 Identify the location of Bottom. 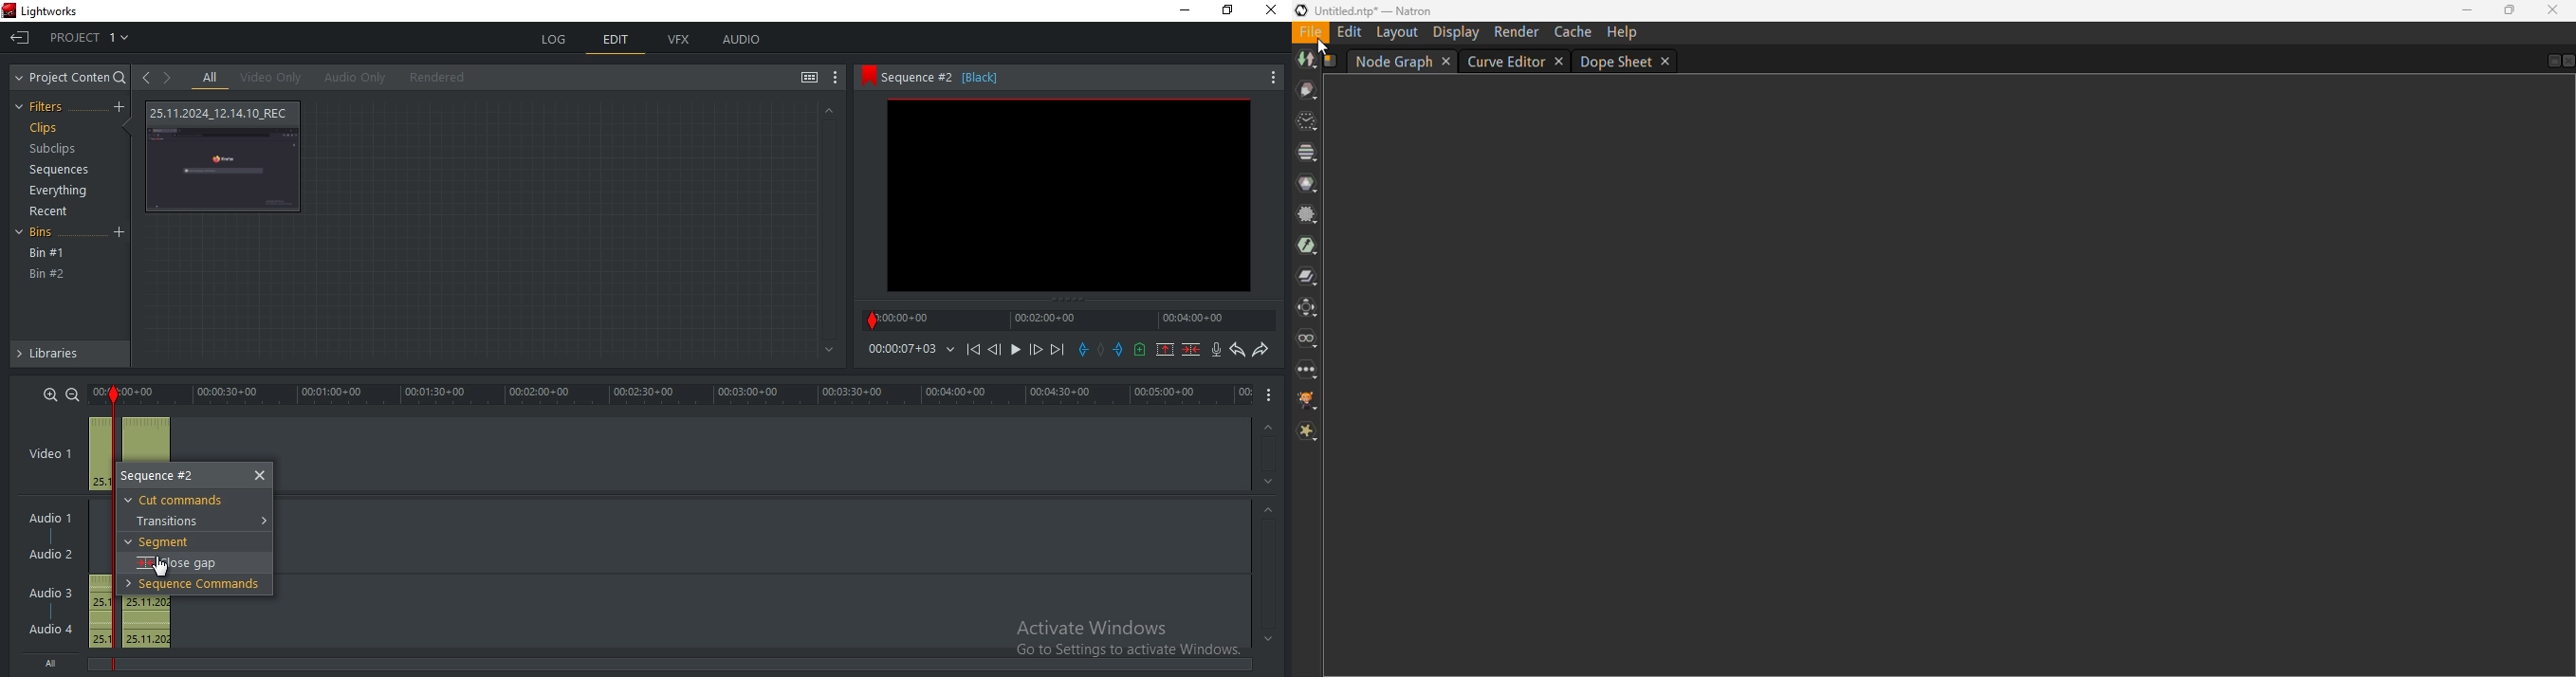
(1265, 639).